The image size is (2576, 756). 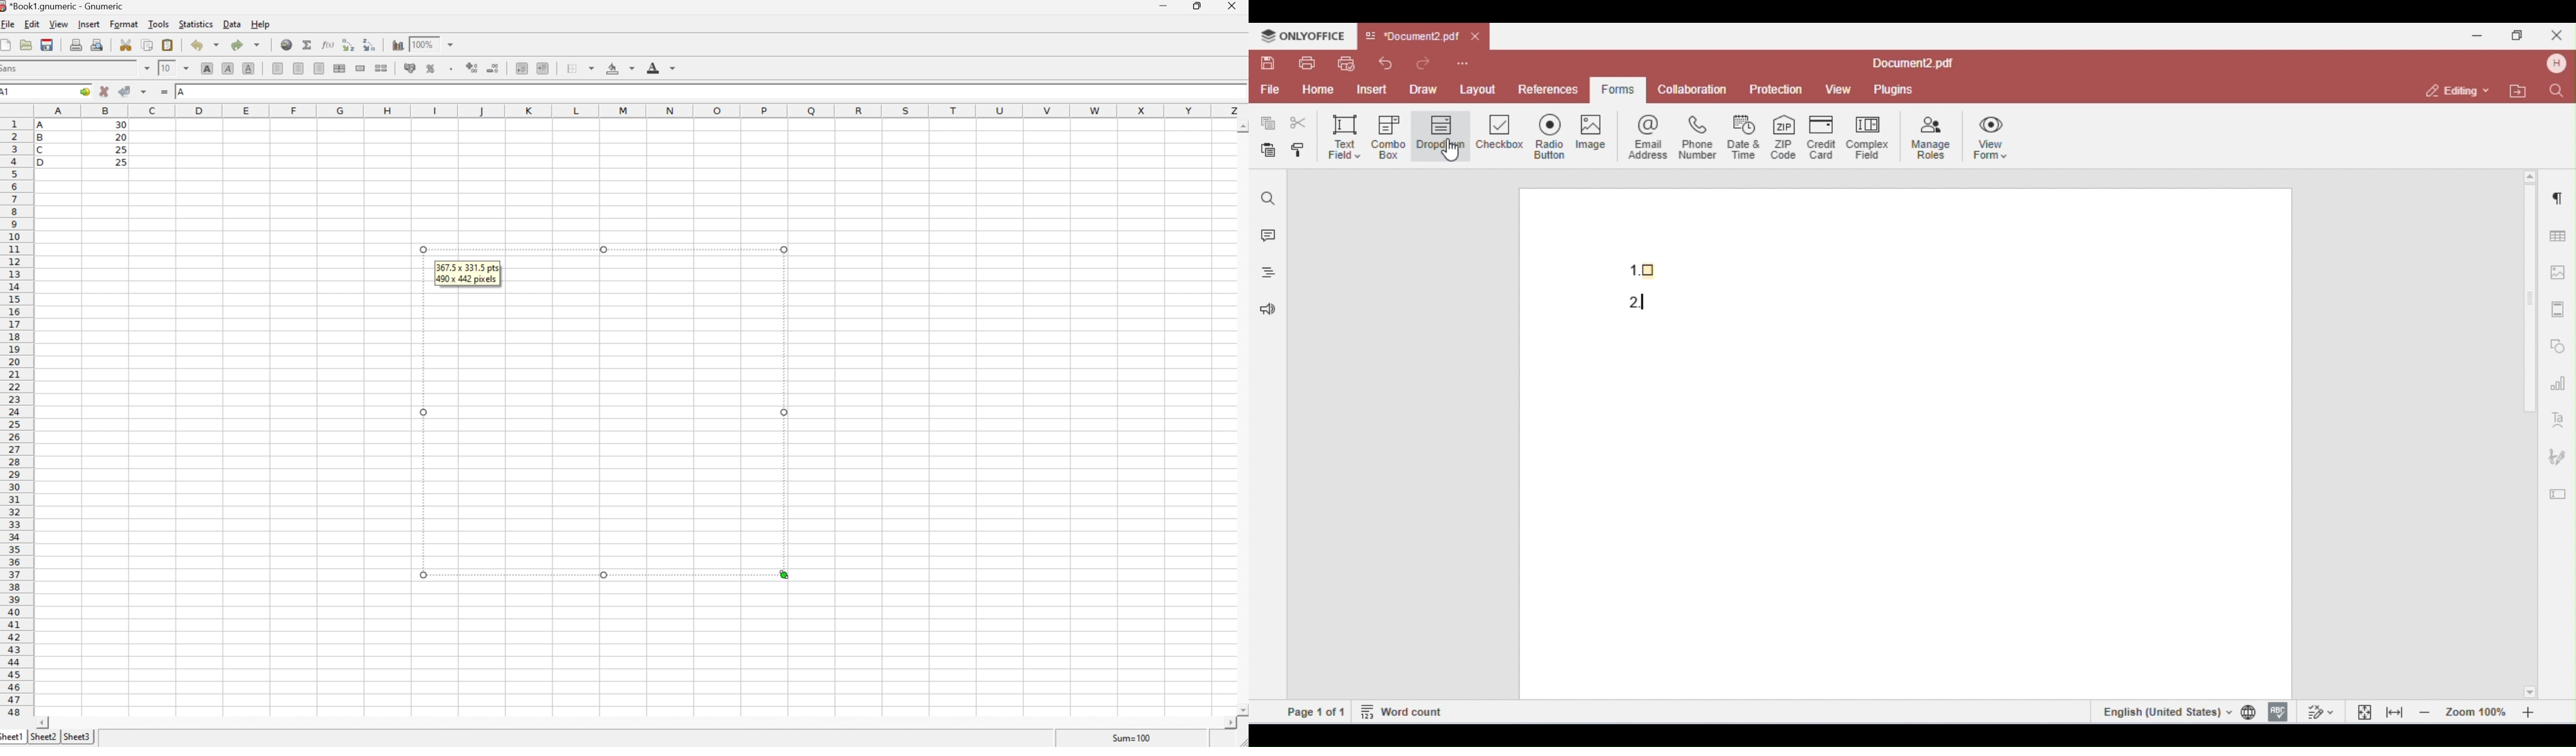 I want to click on Center horizontally, so click(x=300, y=69).